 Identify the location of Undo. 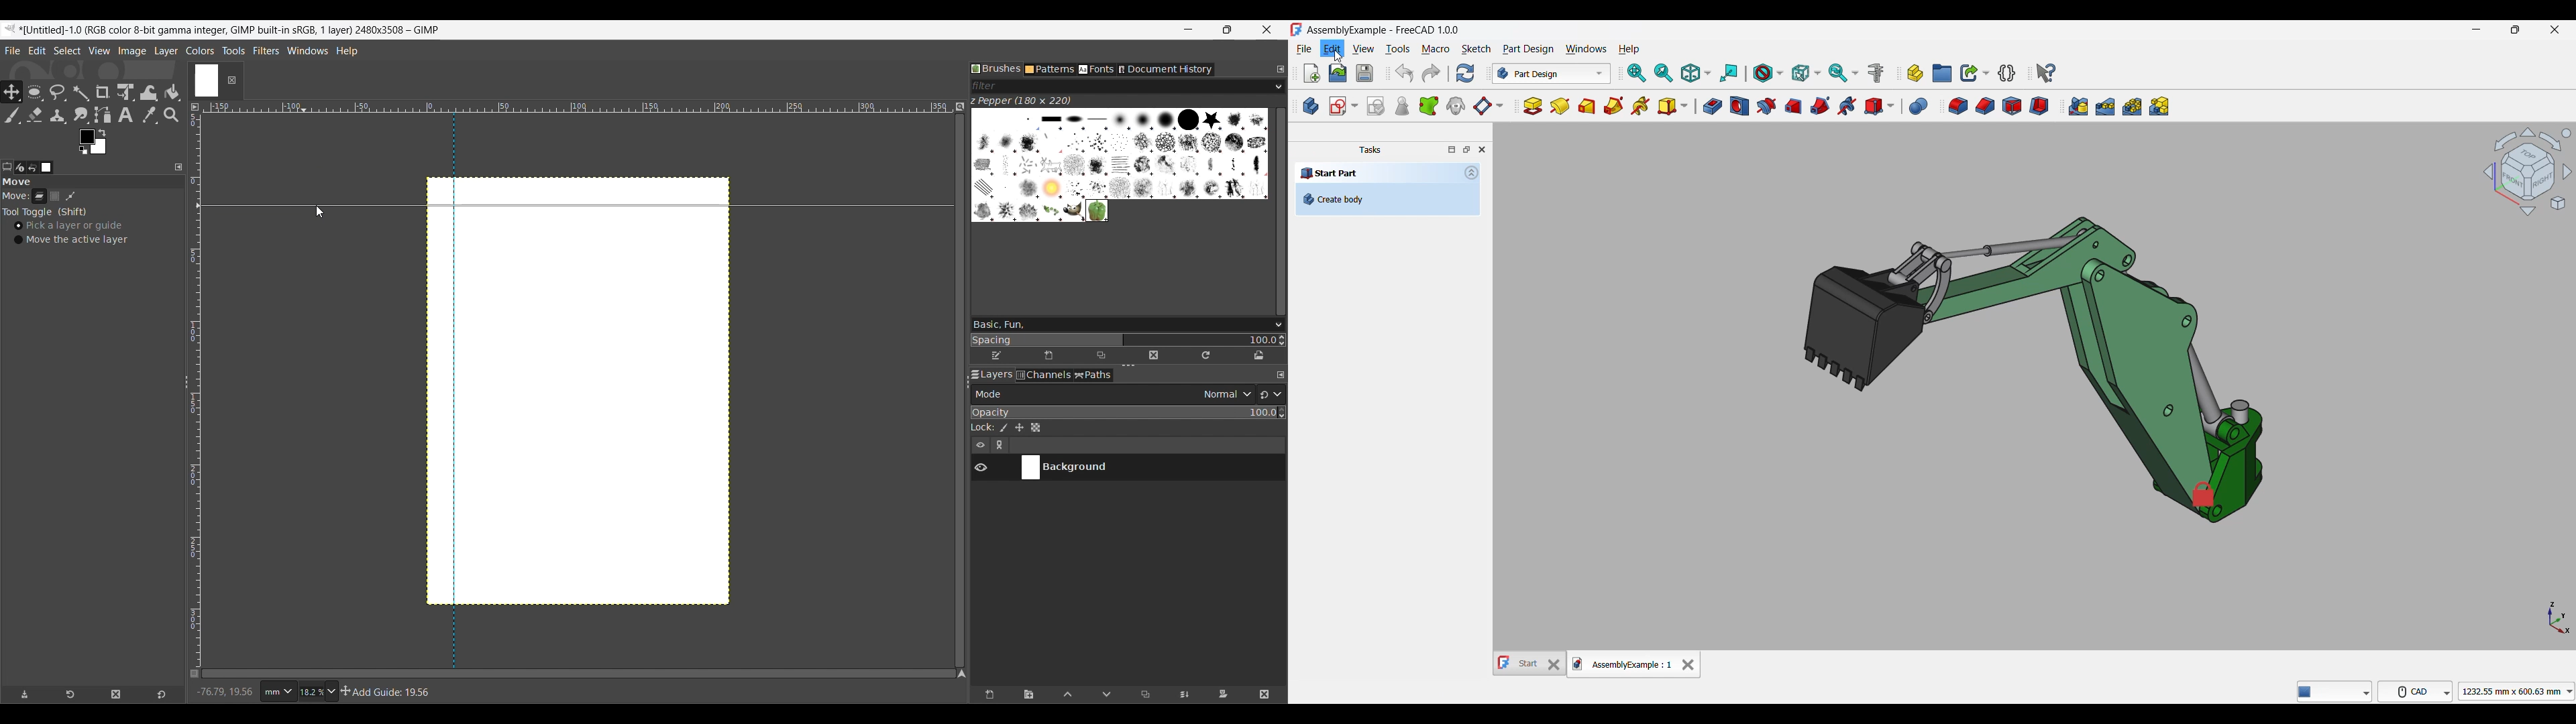
(1405, 73).